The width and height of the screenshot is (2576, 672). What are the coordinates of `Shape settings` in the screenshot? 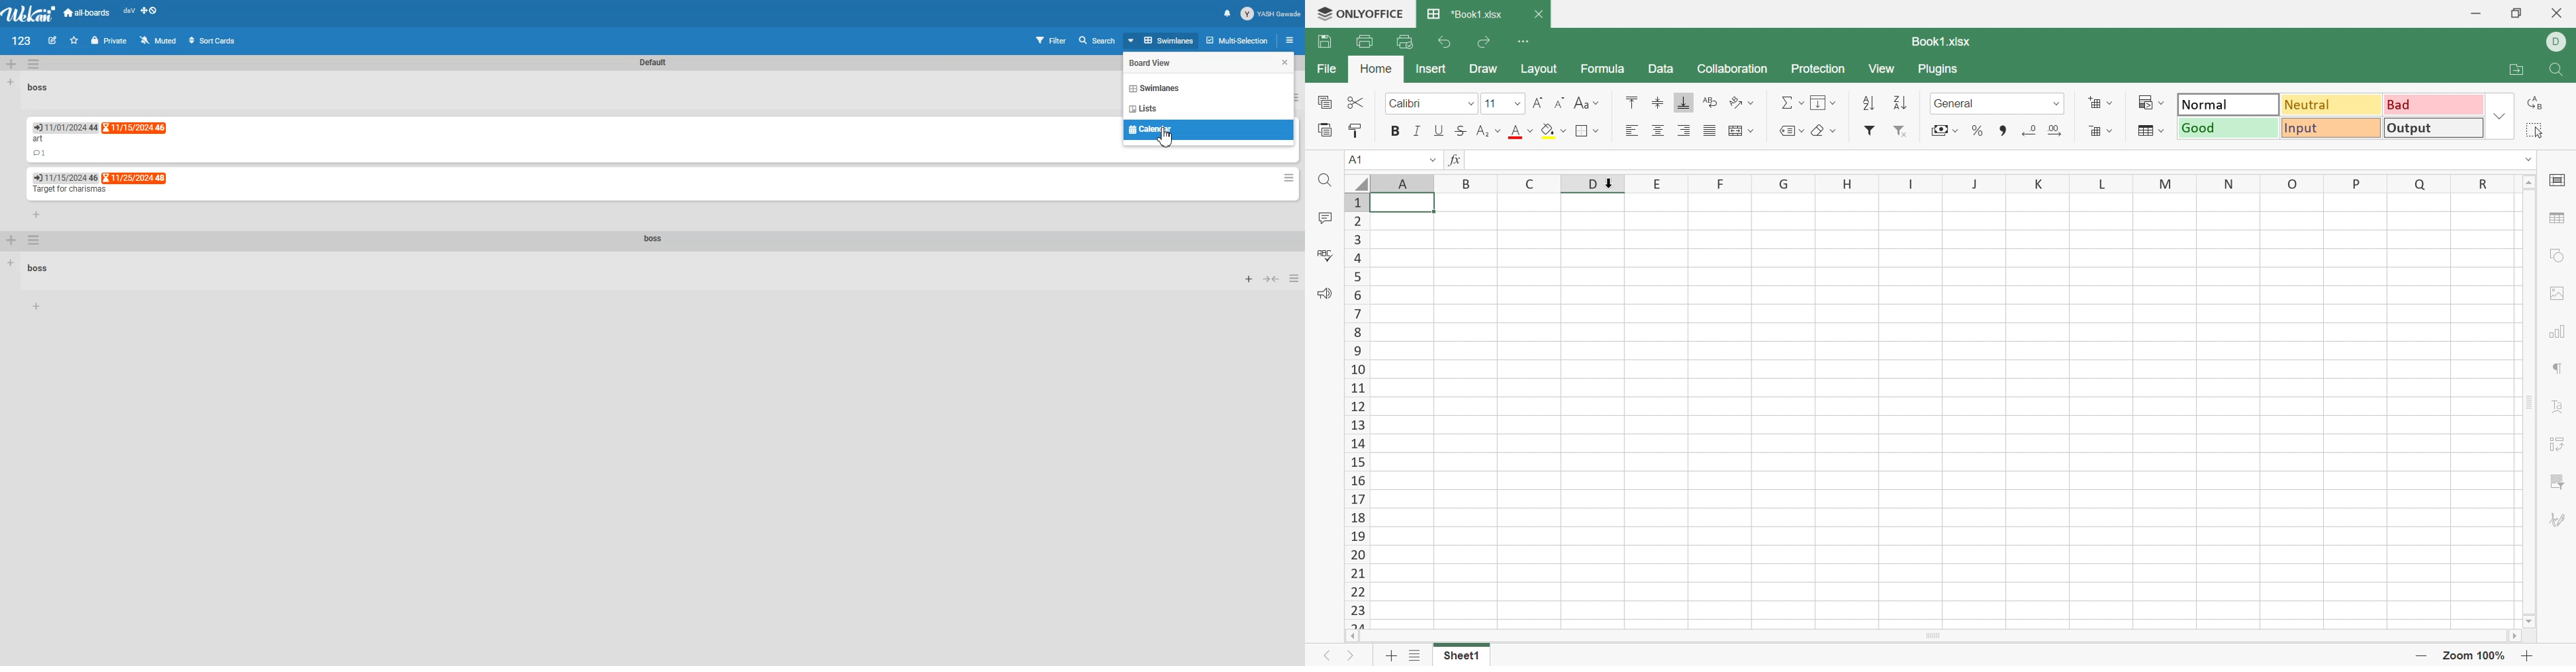 It's located at (2560, 256).